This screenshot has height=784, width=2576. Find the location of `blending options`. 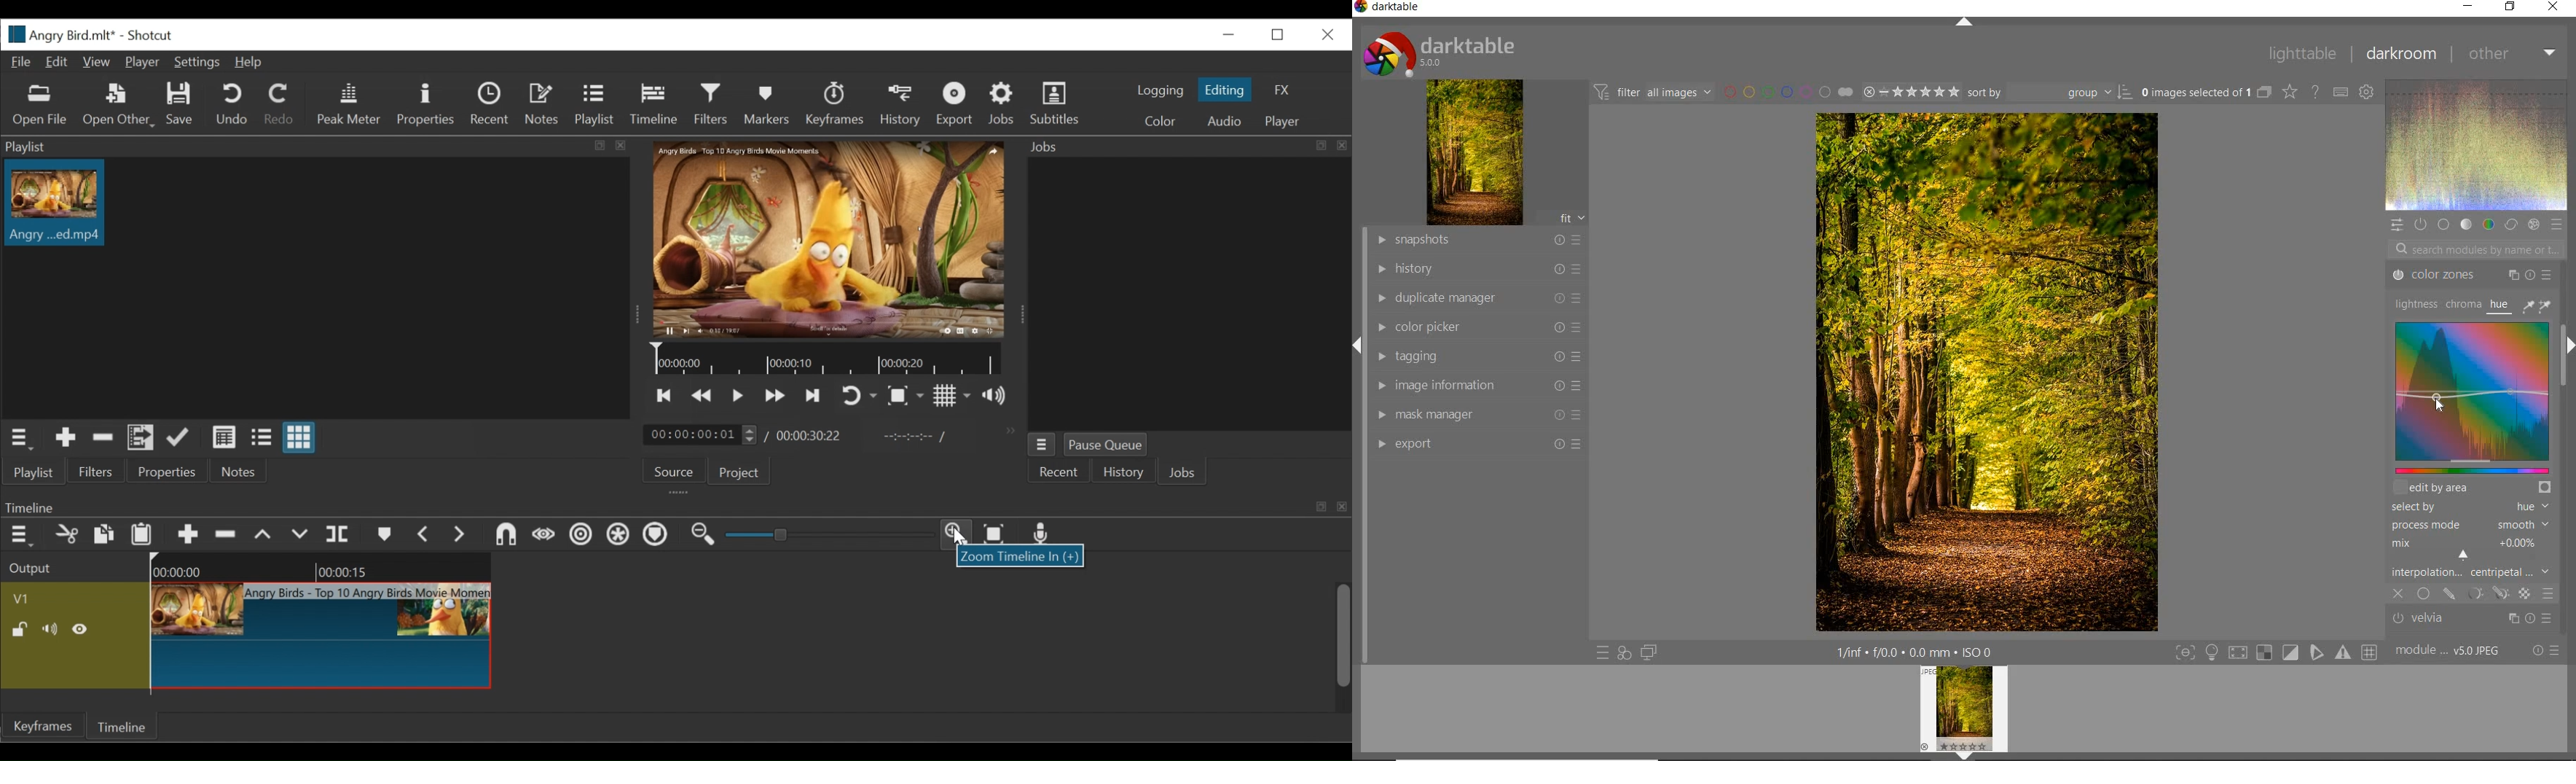

blending options is located at coordinates (2548, 594).